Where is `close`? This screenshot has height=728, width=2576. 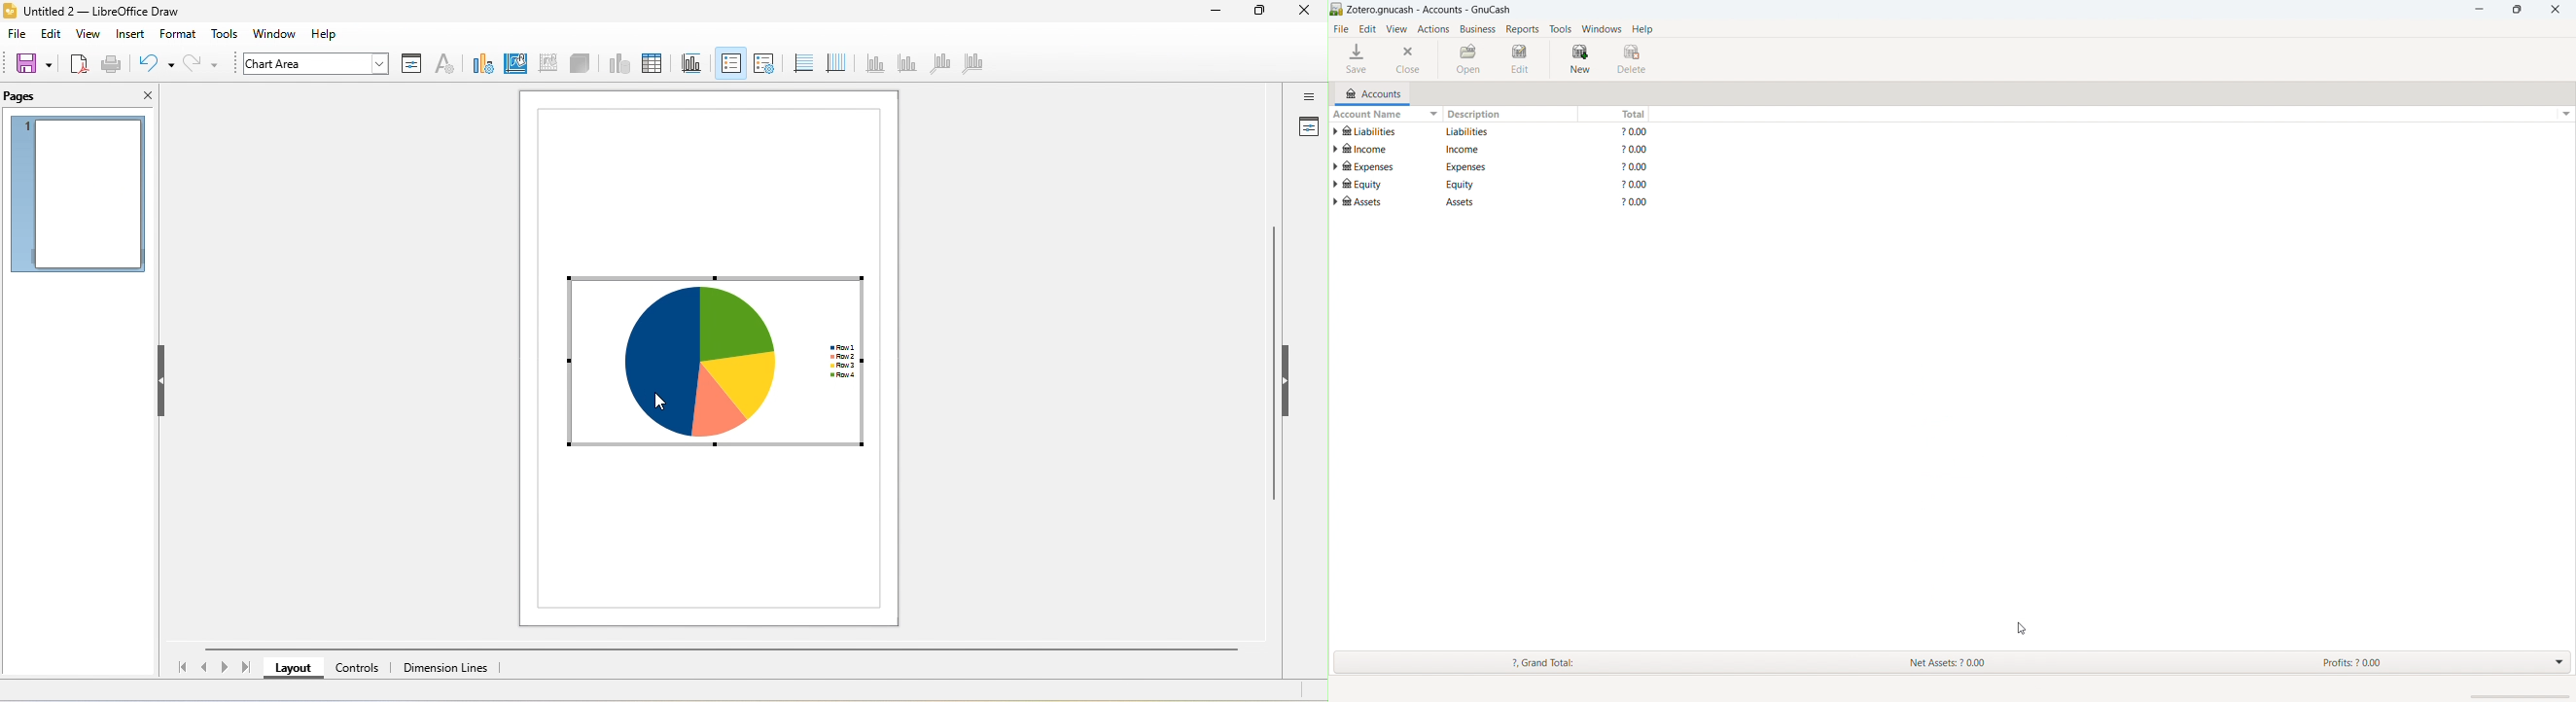
close is located at coordinates (2556, 9).